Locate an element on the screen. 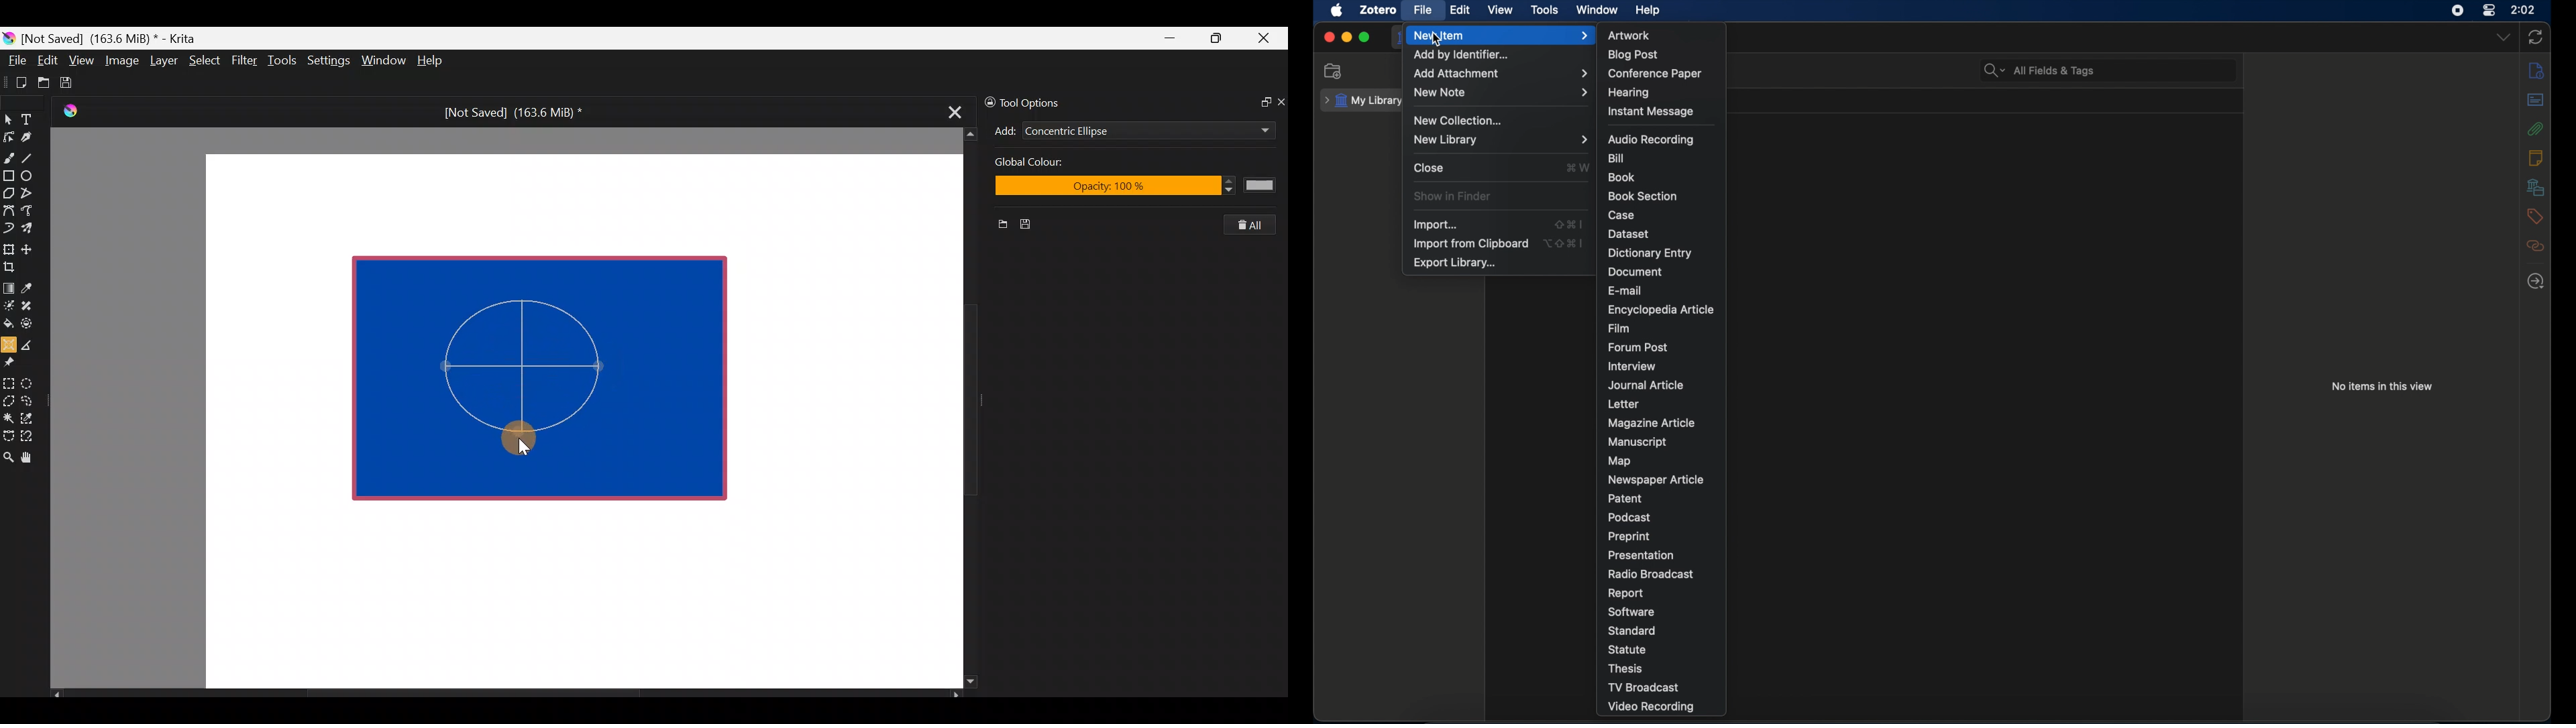  case is located at coordinates (1622, 216).